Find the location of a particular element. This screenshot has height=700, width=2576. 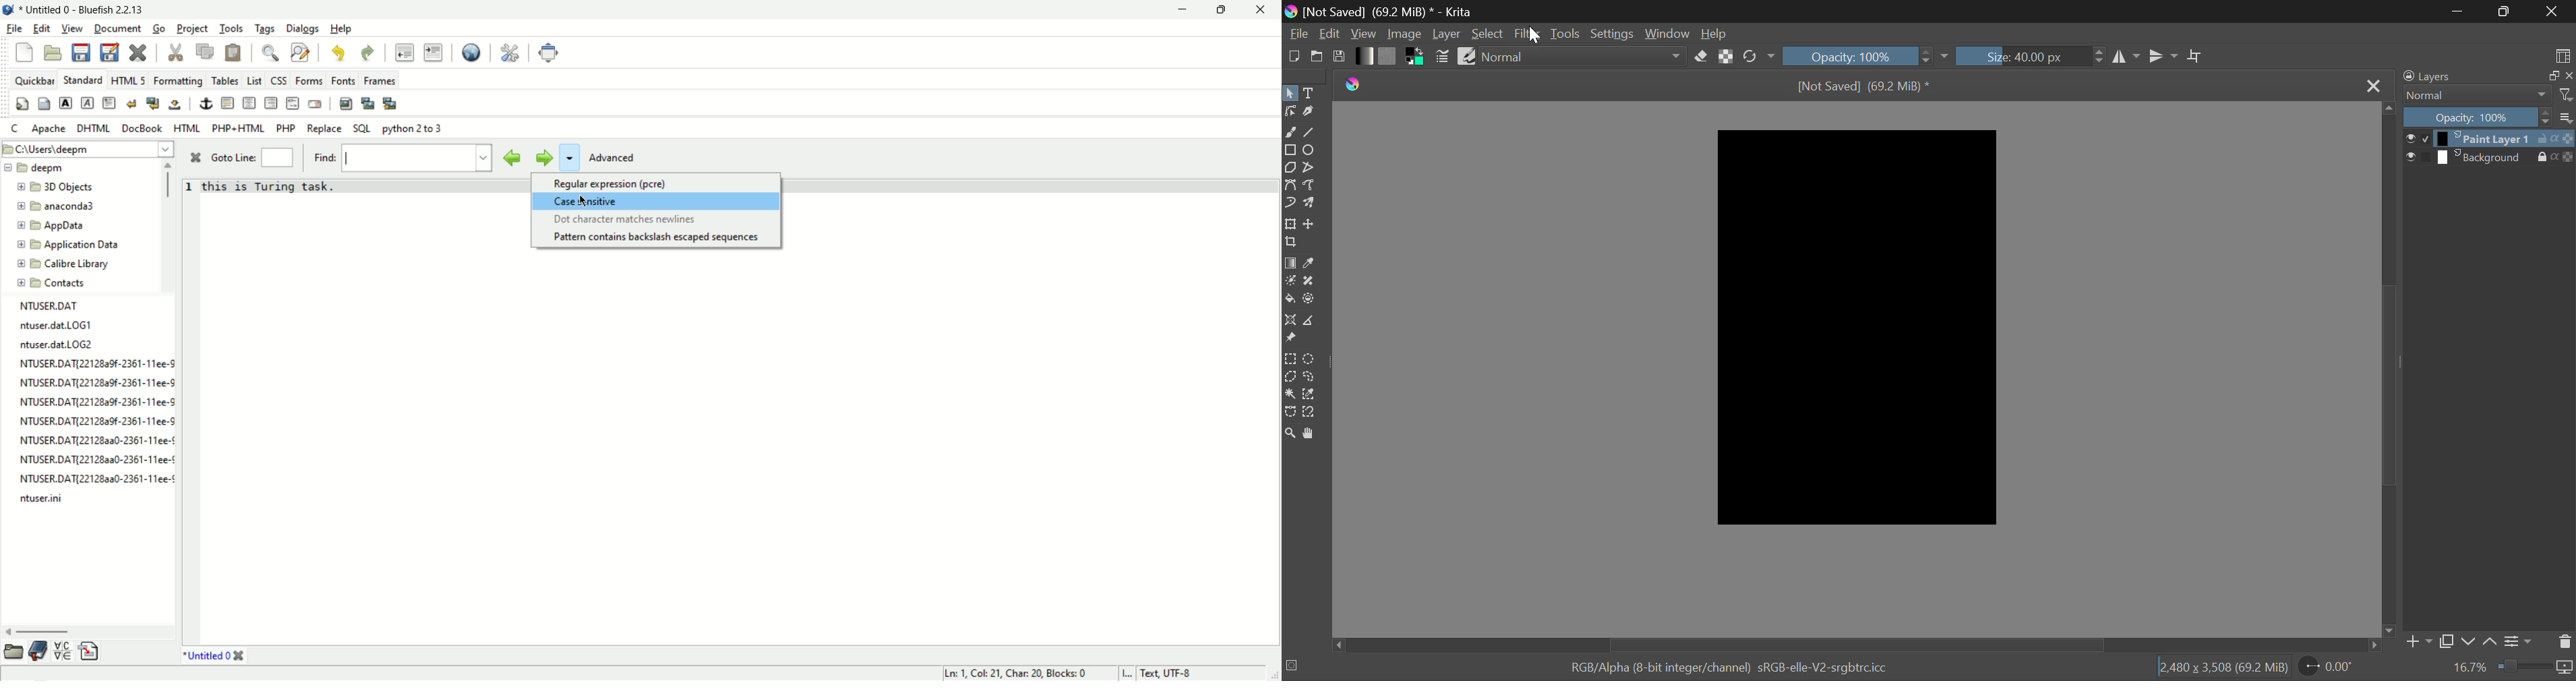

Multibrush Tool is located at coordinates (1309, 204).